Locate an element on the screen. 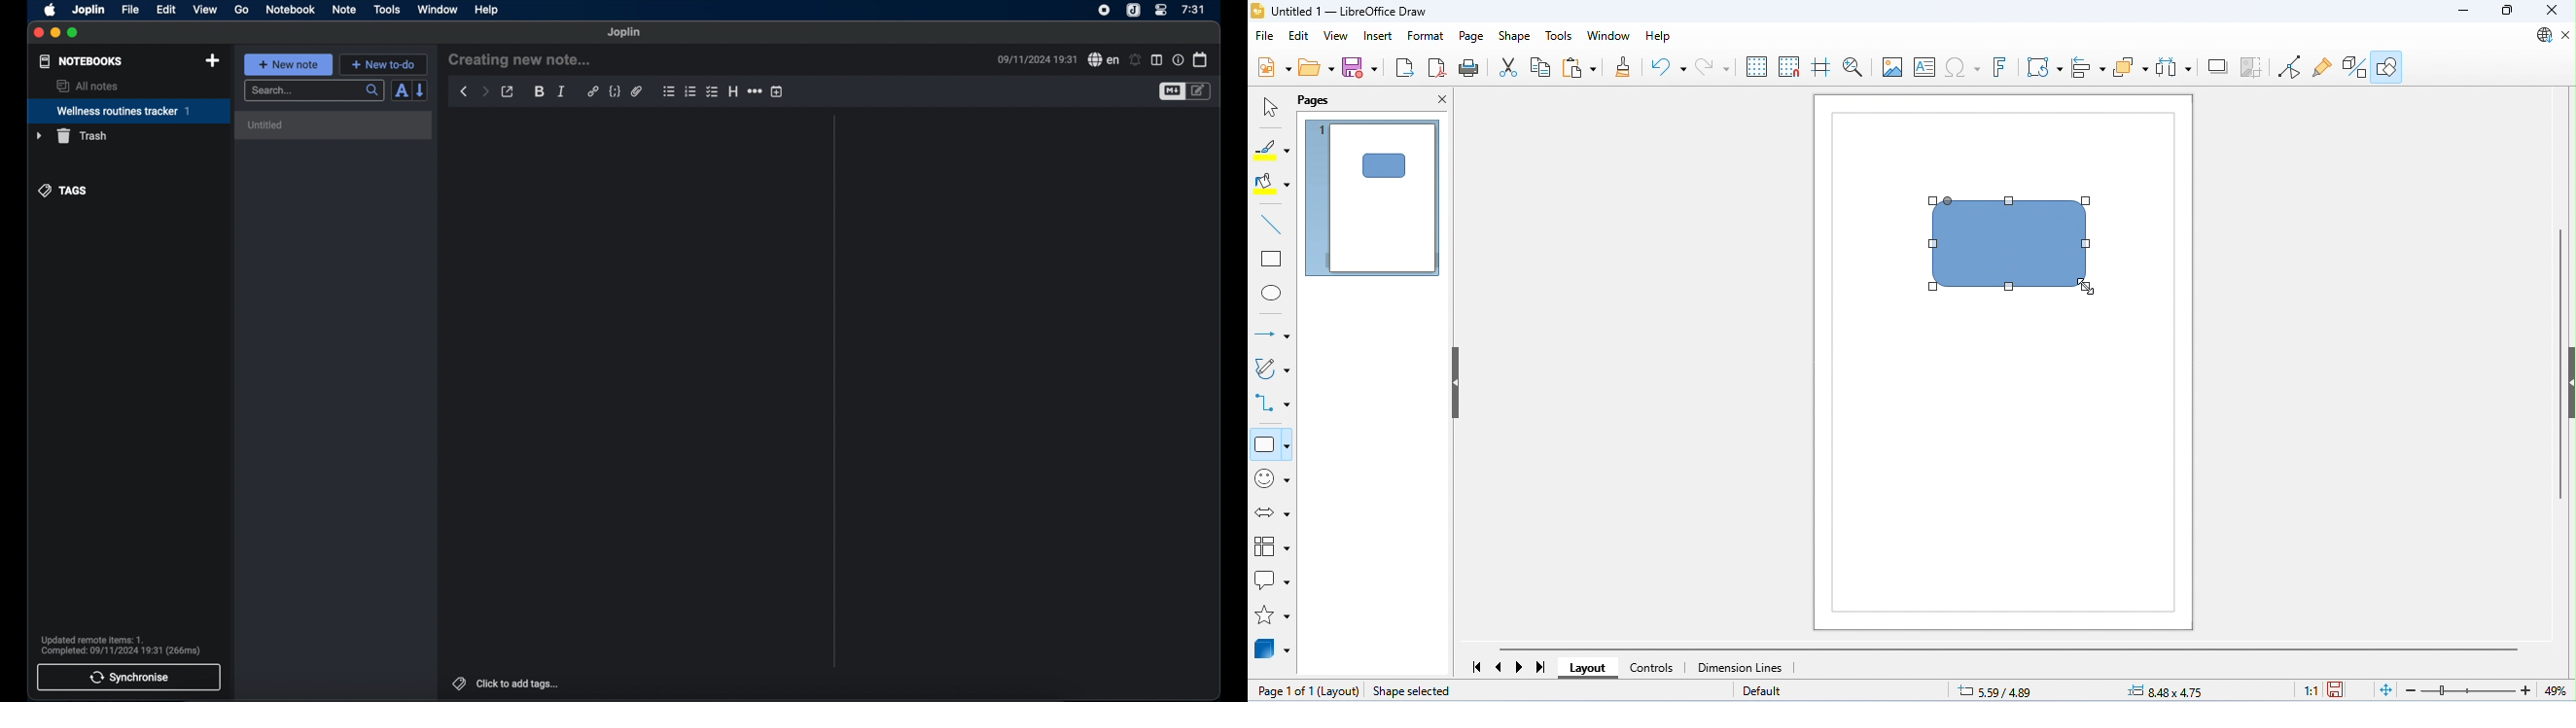 The width and height of the screenshot is (2576, 728). insert time is located at coordinates (777, 91).